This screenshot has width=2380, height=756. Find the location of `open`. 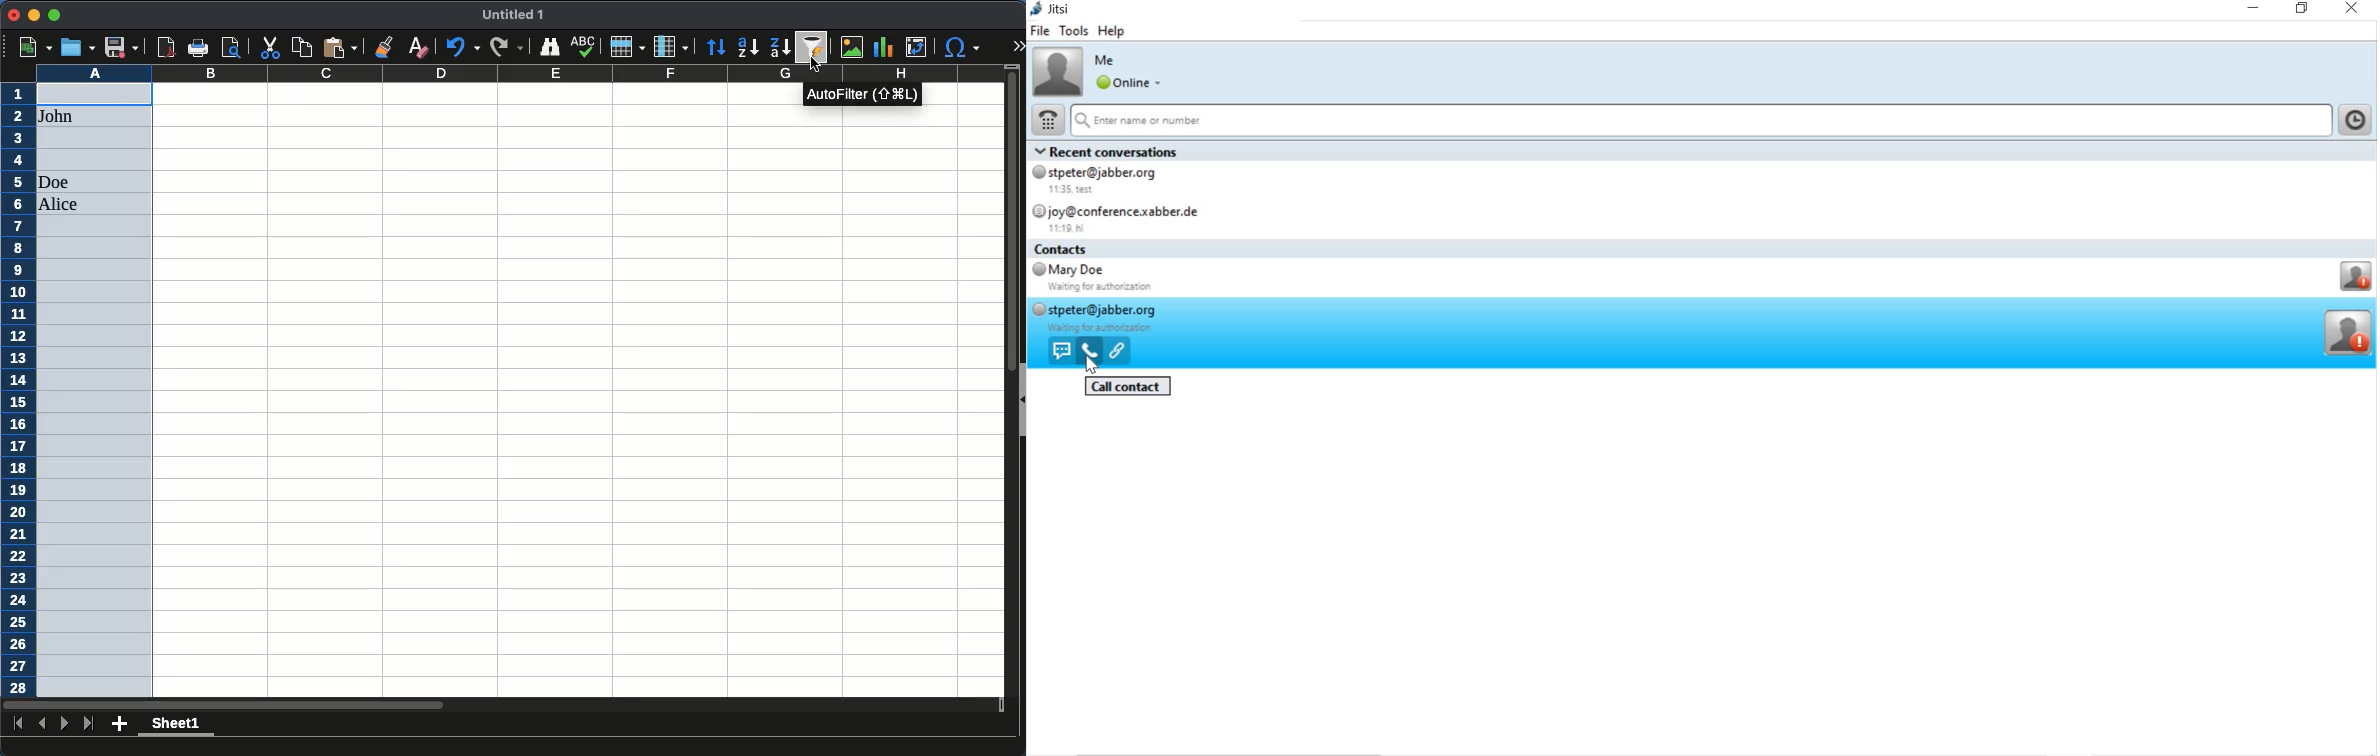

open is located at coordinates (78, 47).